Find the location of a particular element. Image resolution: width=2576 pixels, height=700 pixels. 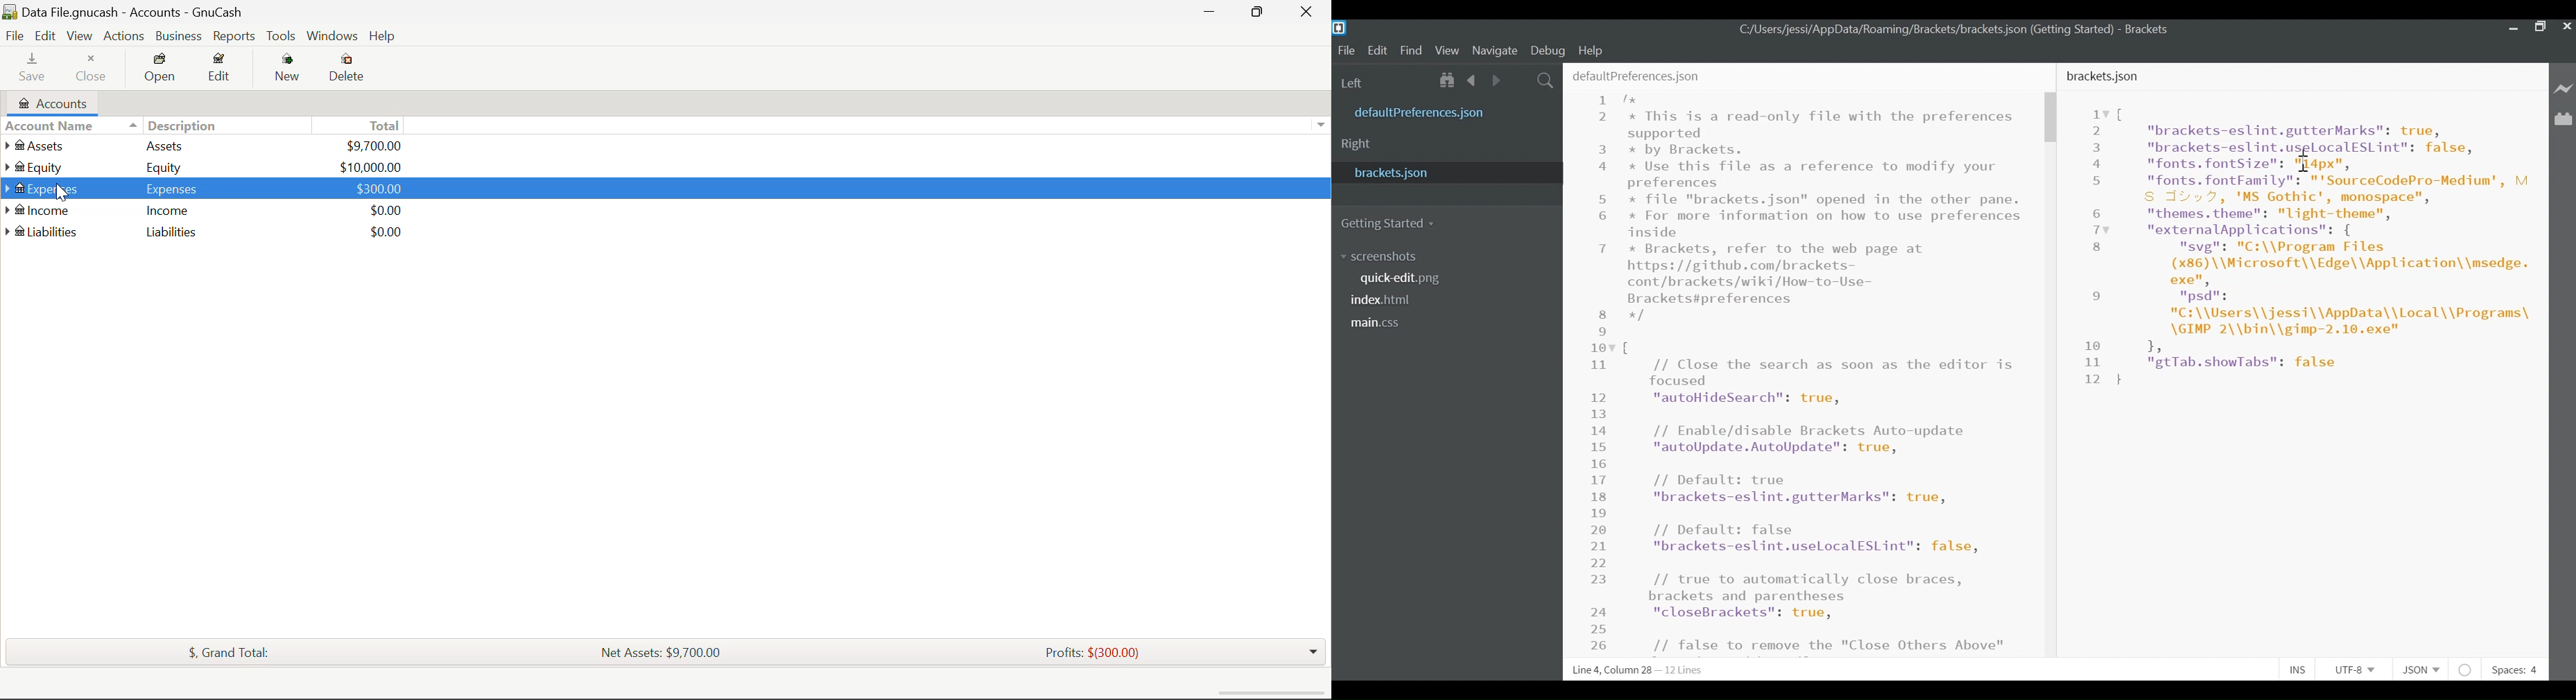

Close is located at coordinates (92, 69).